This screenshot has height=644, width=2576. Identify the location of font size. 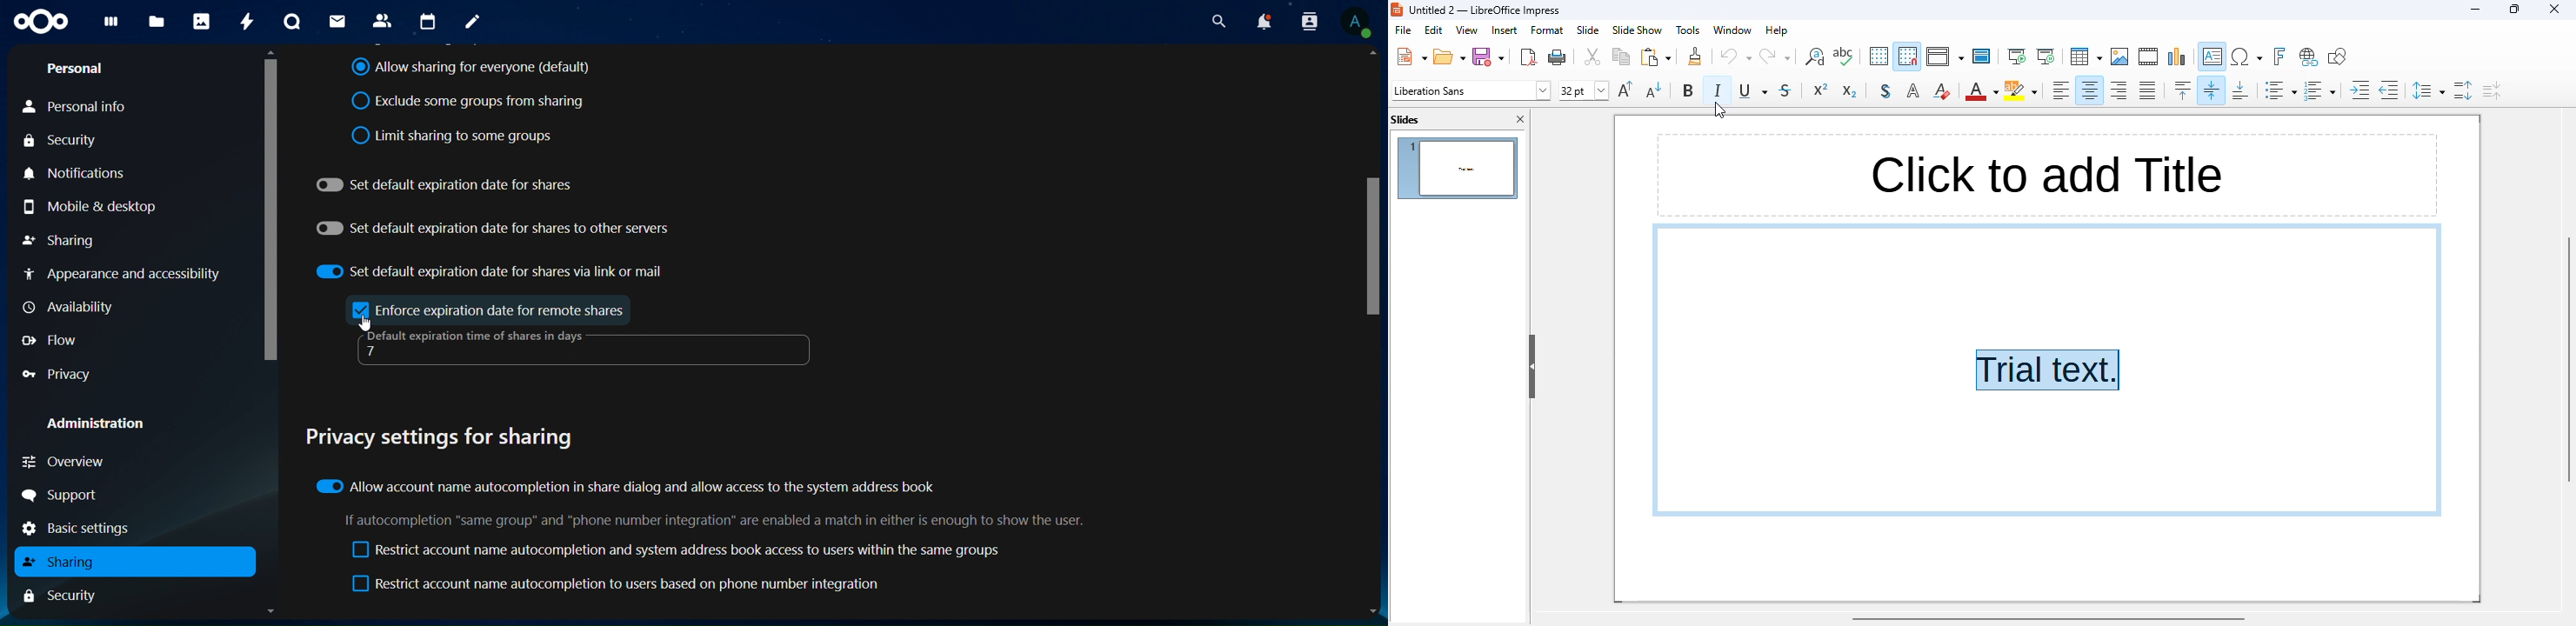
(1583, 90).